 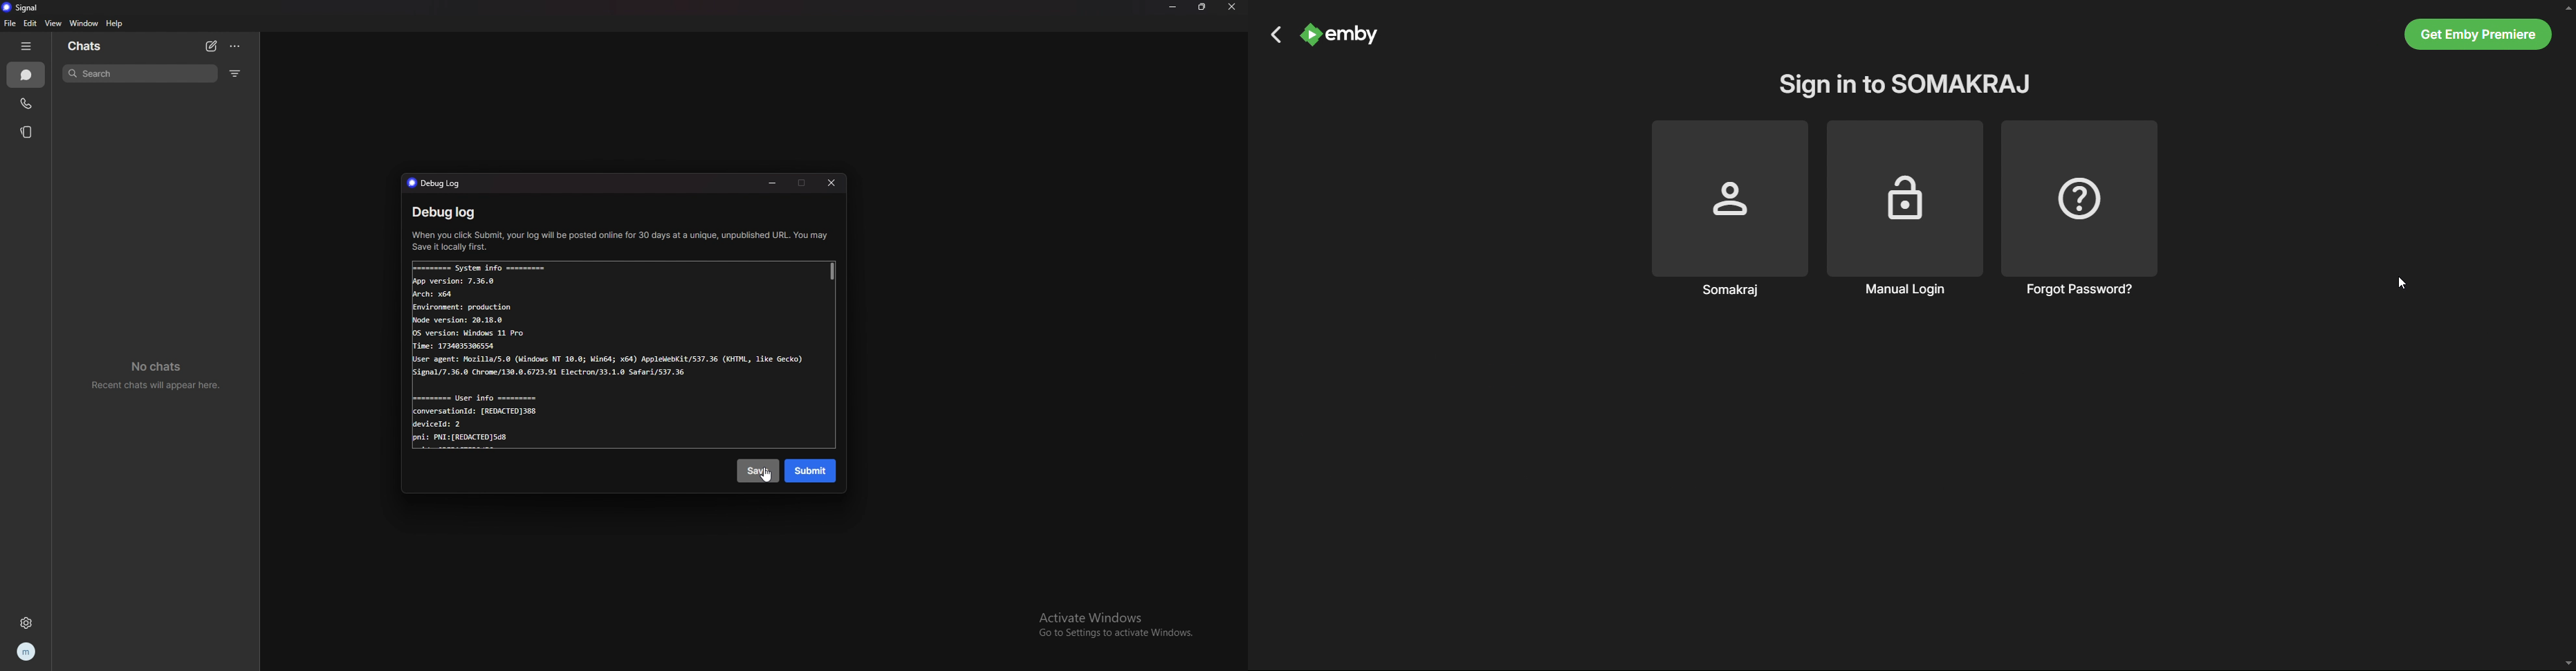 What do you see at coordinates (53, 24) in the screenshot?
I see `view` at bounding box center [53, 24].